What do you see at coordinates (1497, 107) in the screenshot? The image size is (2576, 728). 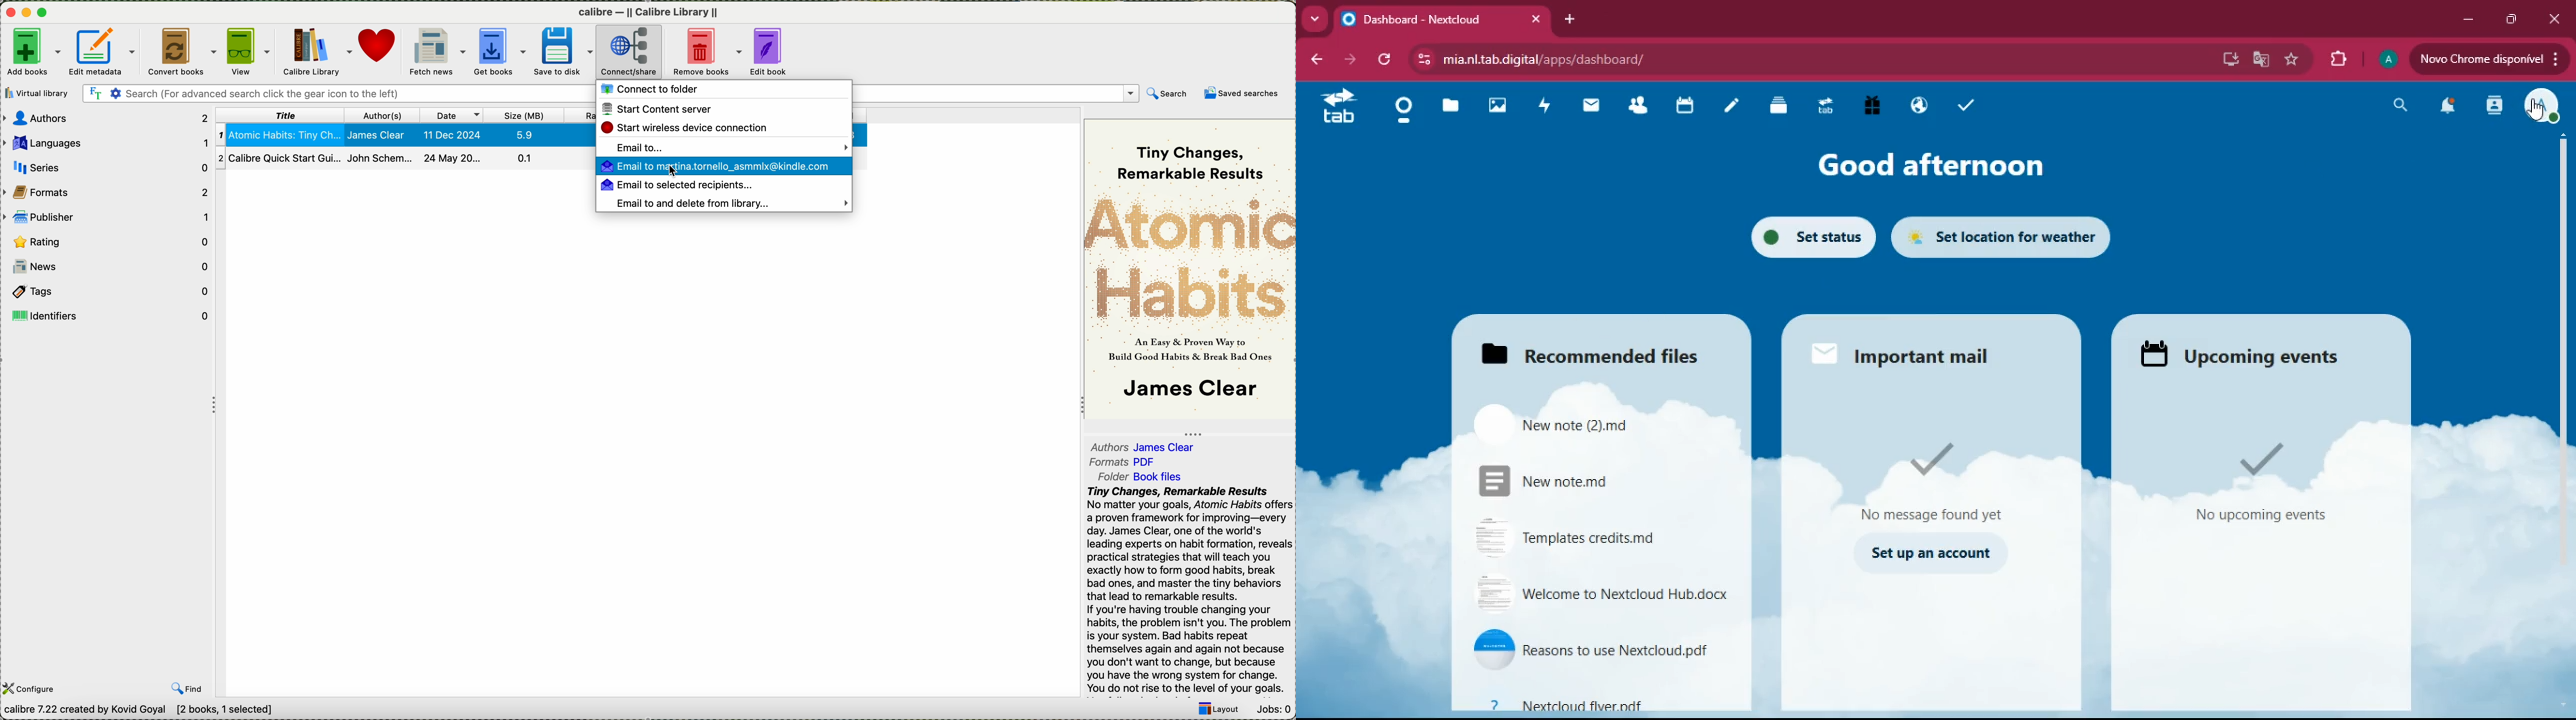 I see `images` at bounding box center [1497, 107].